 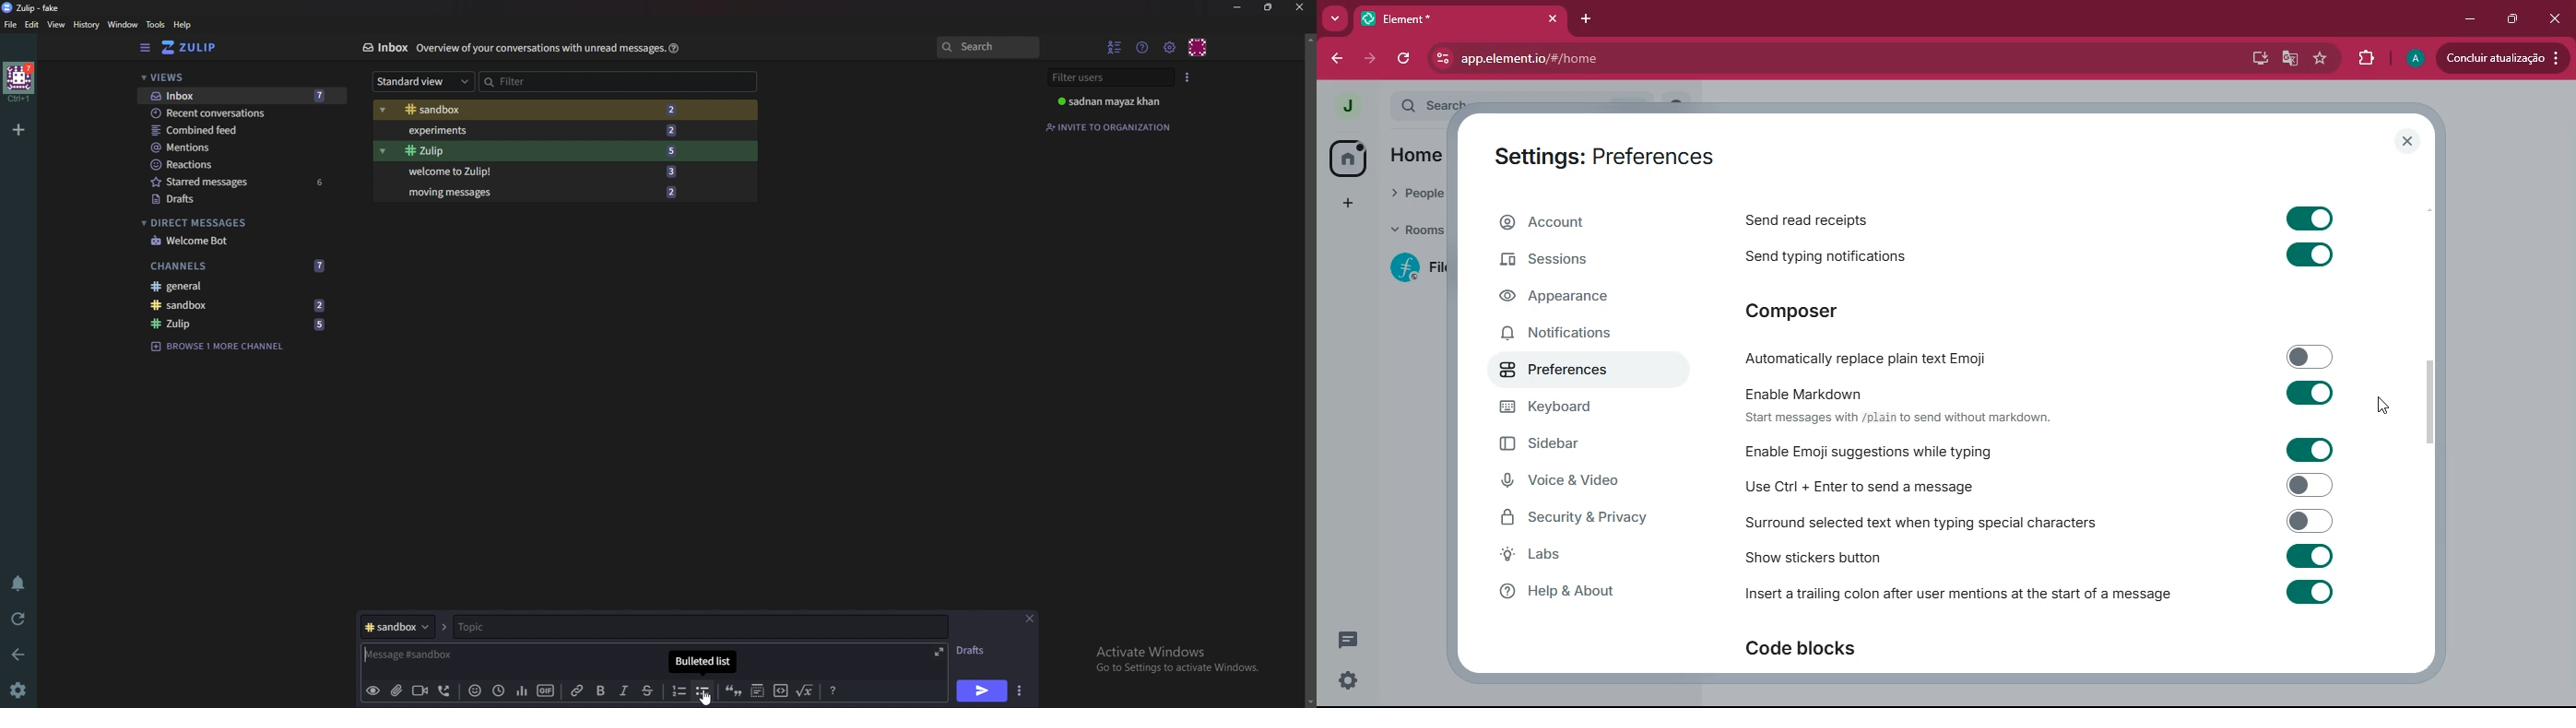 I want to click on Tools, so click(x=156, y=24).